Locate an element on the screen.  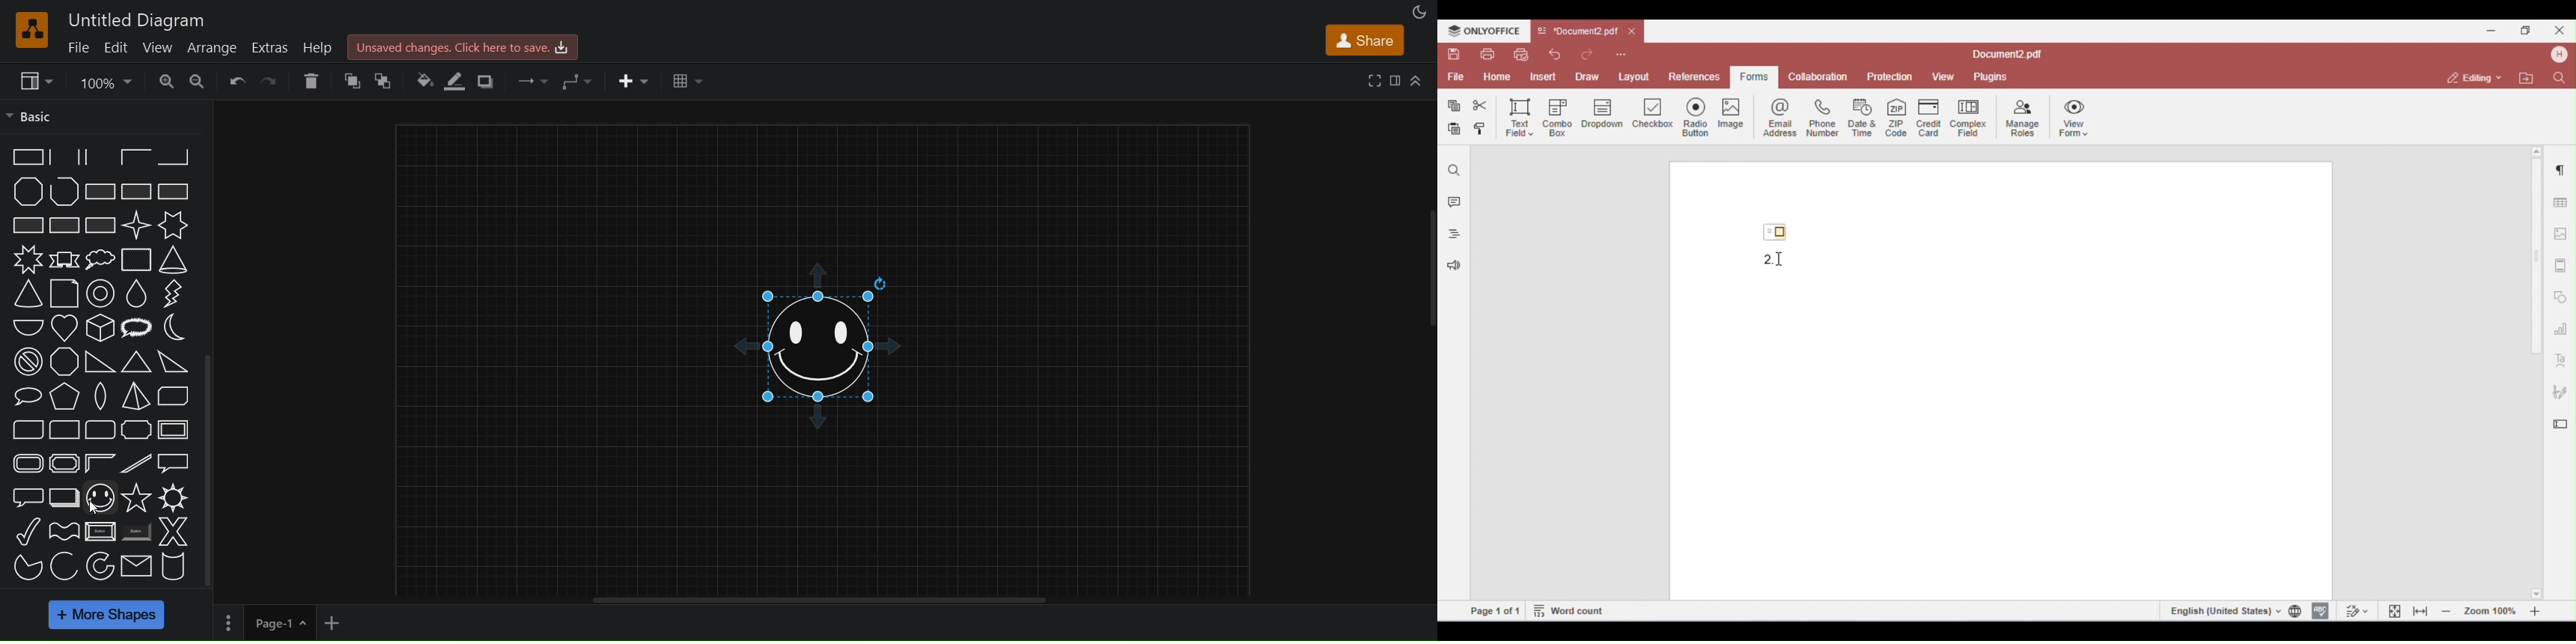
horizontal scroll bar is located at coordinates (819, 599).